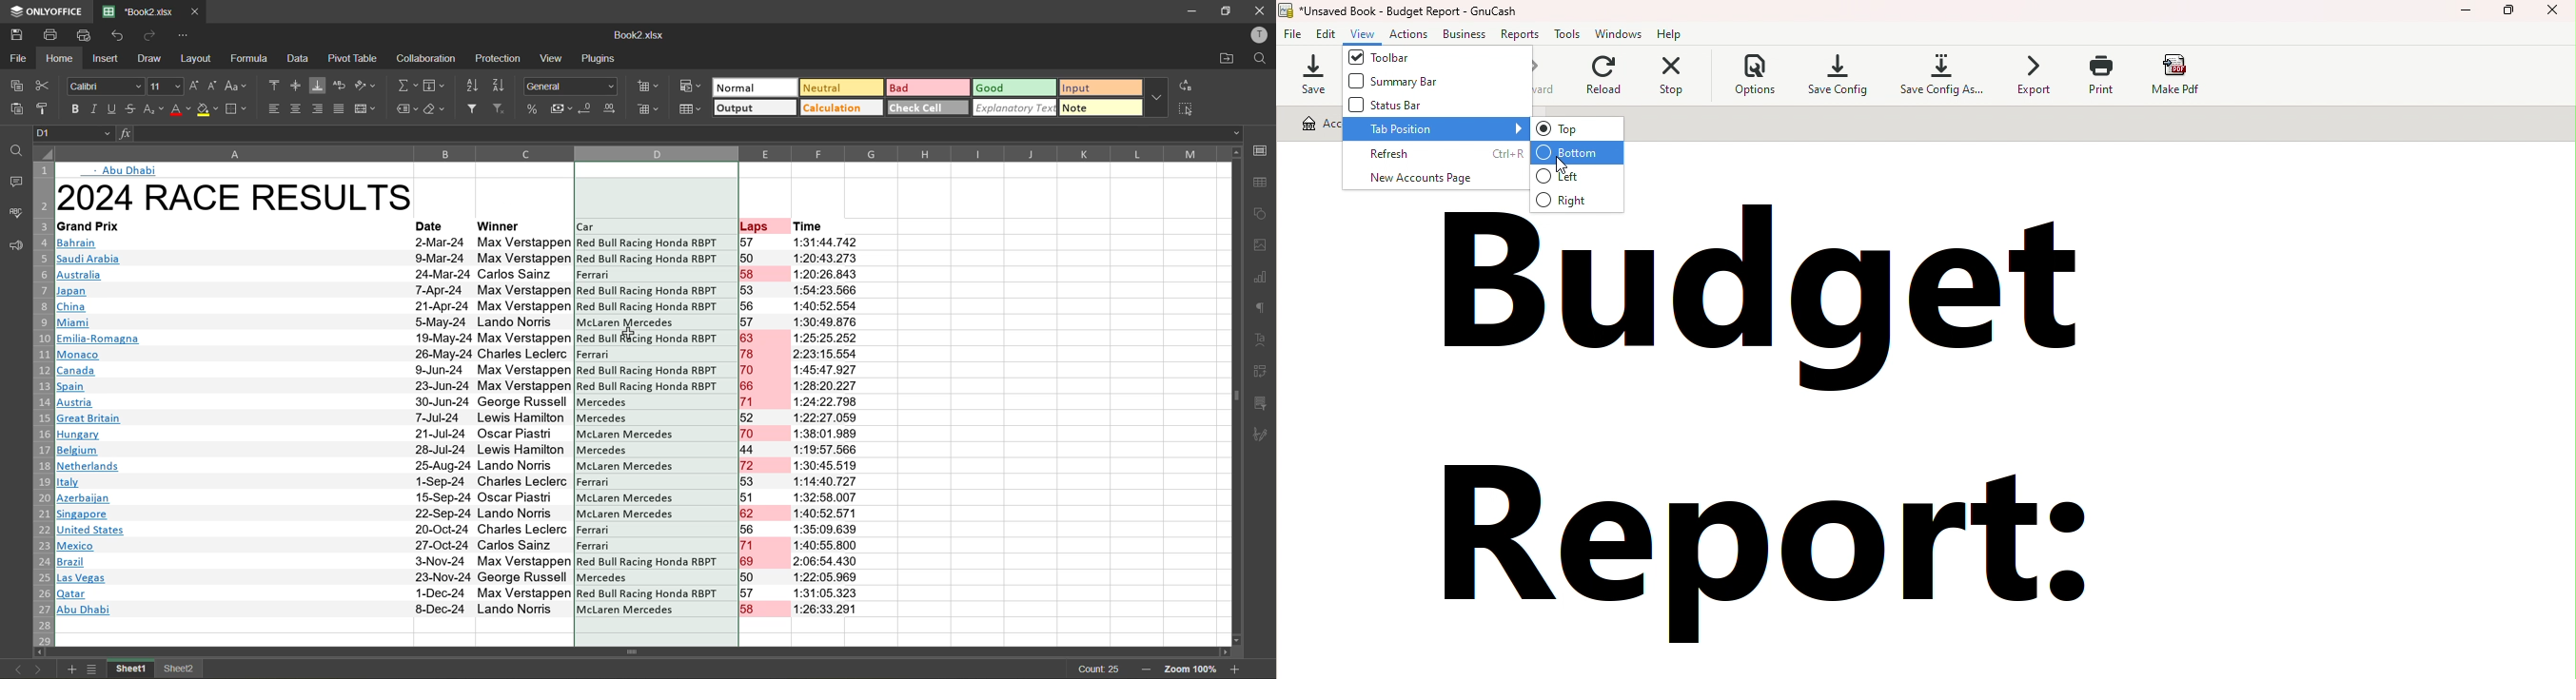  I want to click on Las Vegas 23-Nov-24 George Russell Mercedes 50 1:22:05.969, so click(459, 579).